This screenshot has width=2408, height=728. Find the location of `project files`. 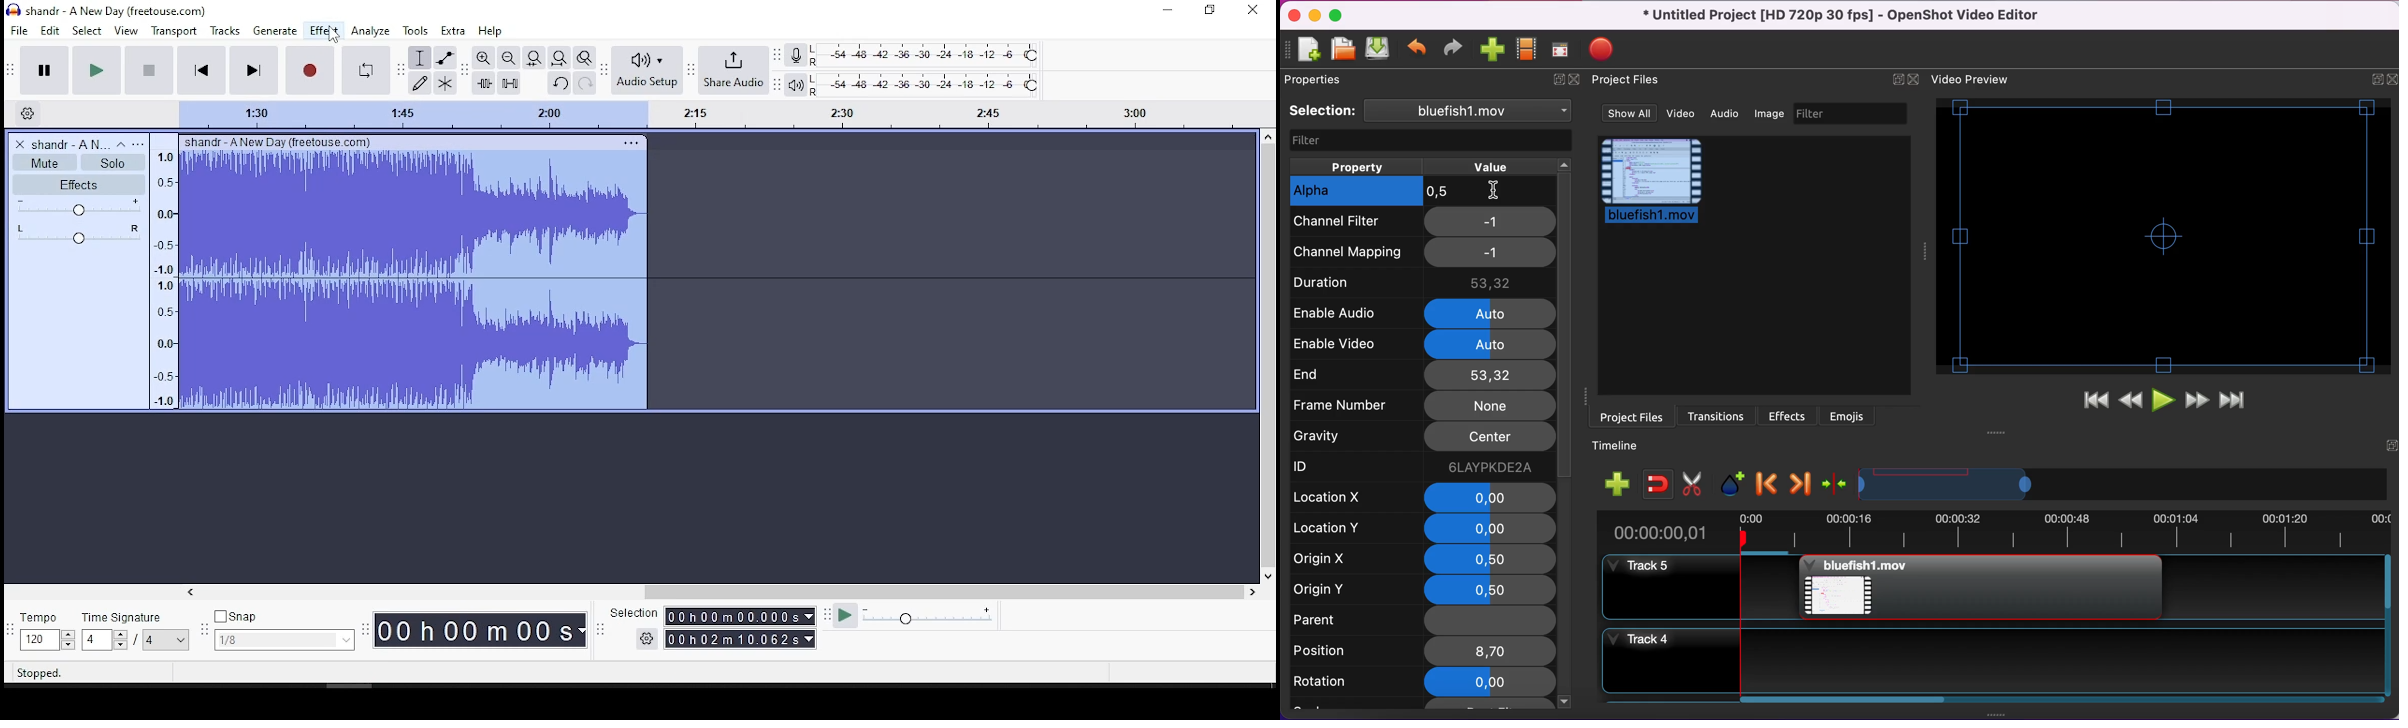

project files is located at coordinates (1627, 417).